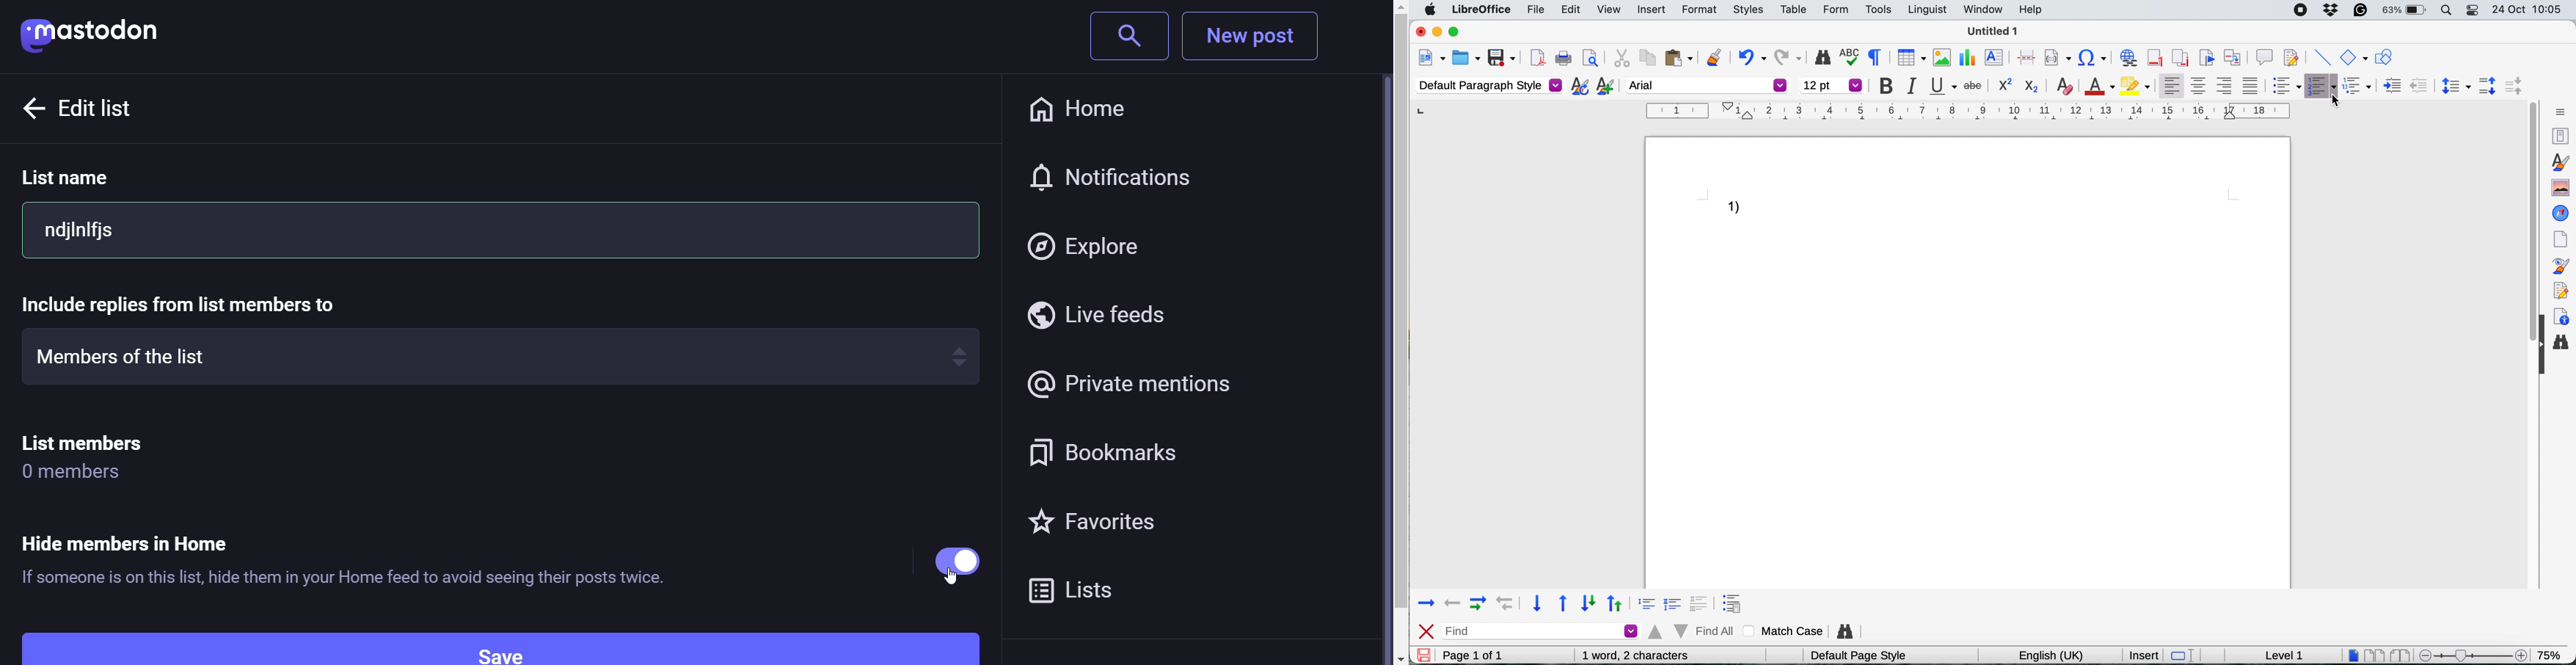 The height and width of the screenshot is (672, 2576). Describe the element at coordinates (2561, 212) in the screenshot. I see `navigator` at that location.